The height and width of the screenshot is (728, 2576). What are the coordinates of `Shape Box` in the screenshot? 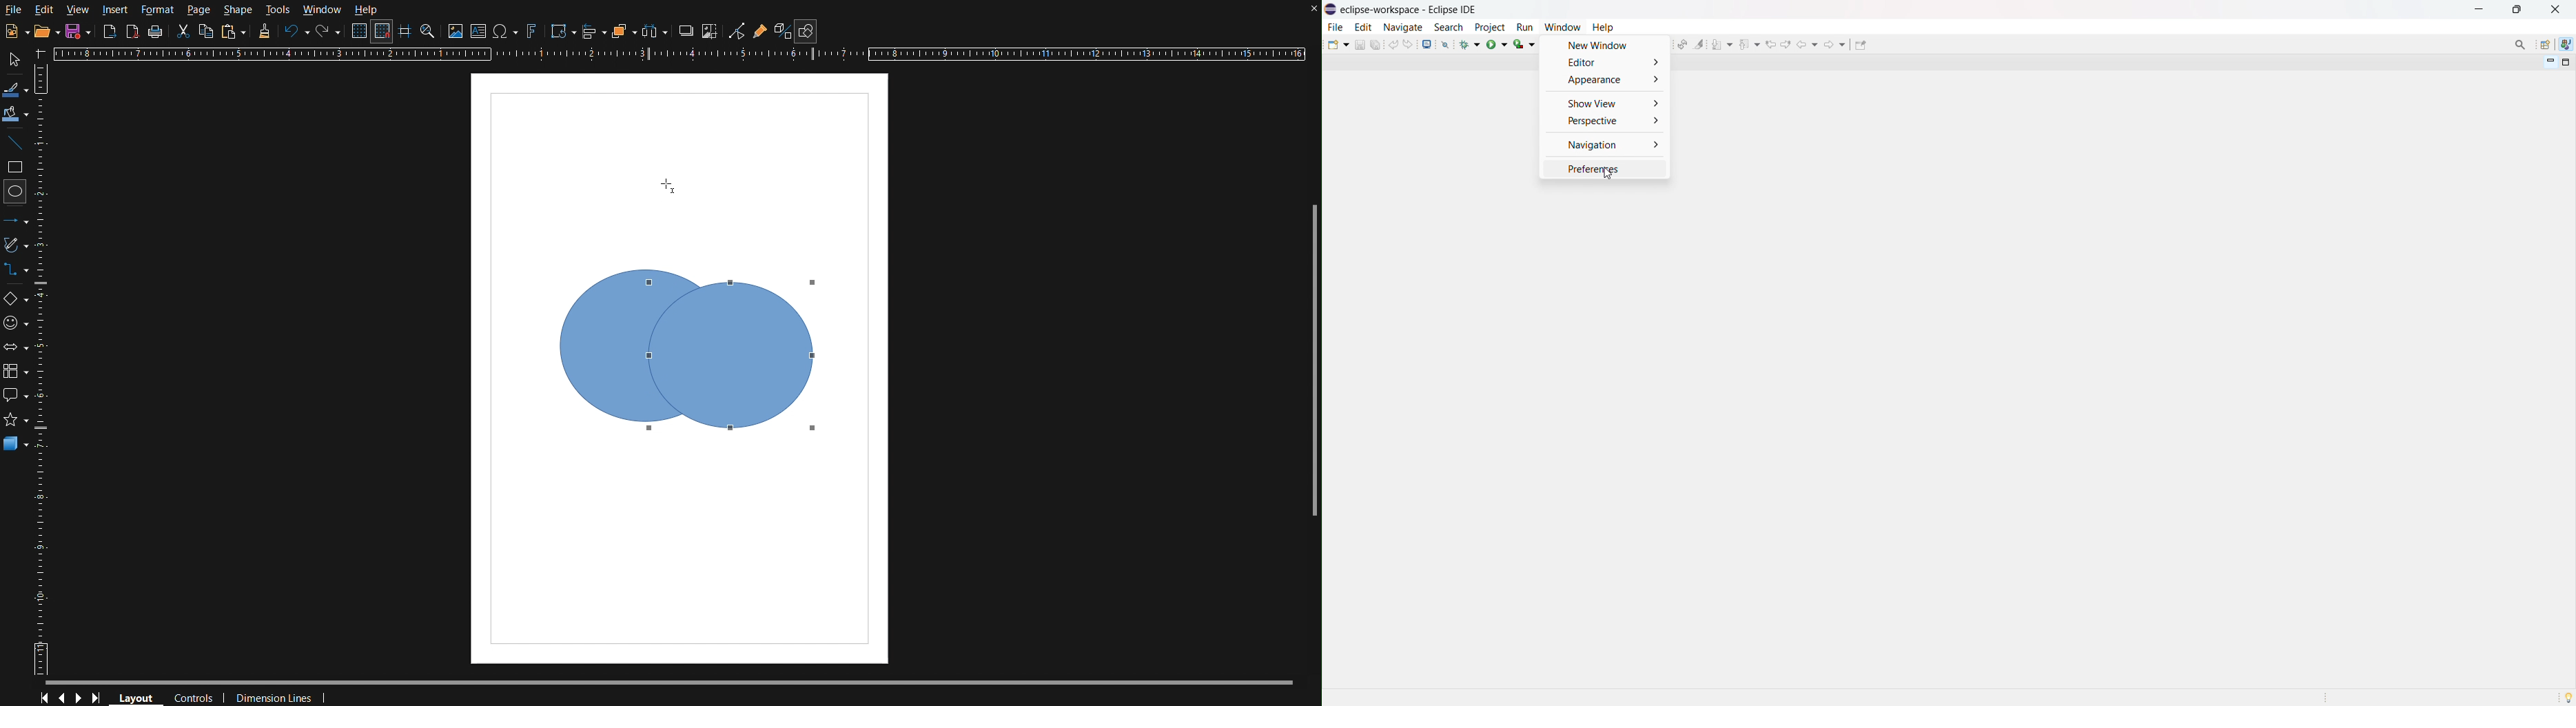 It's located at (582, 342).